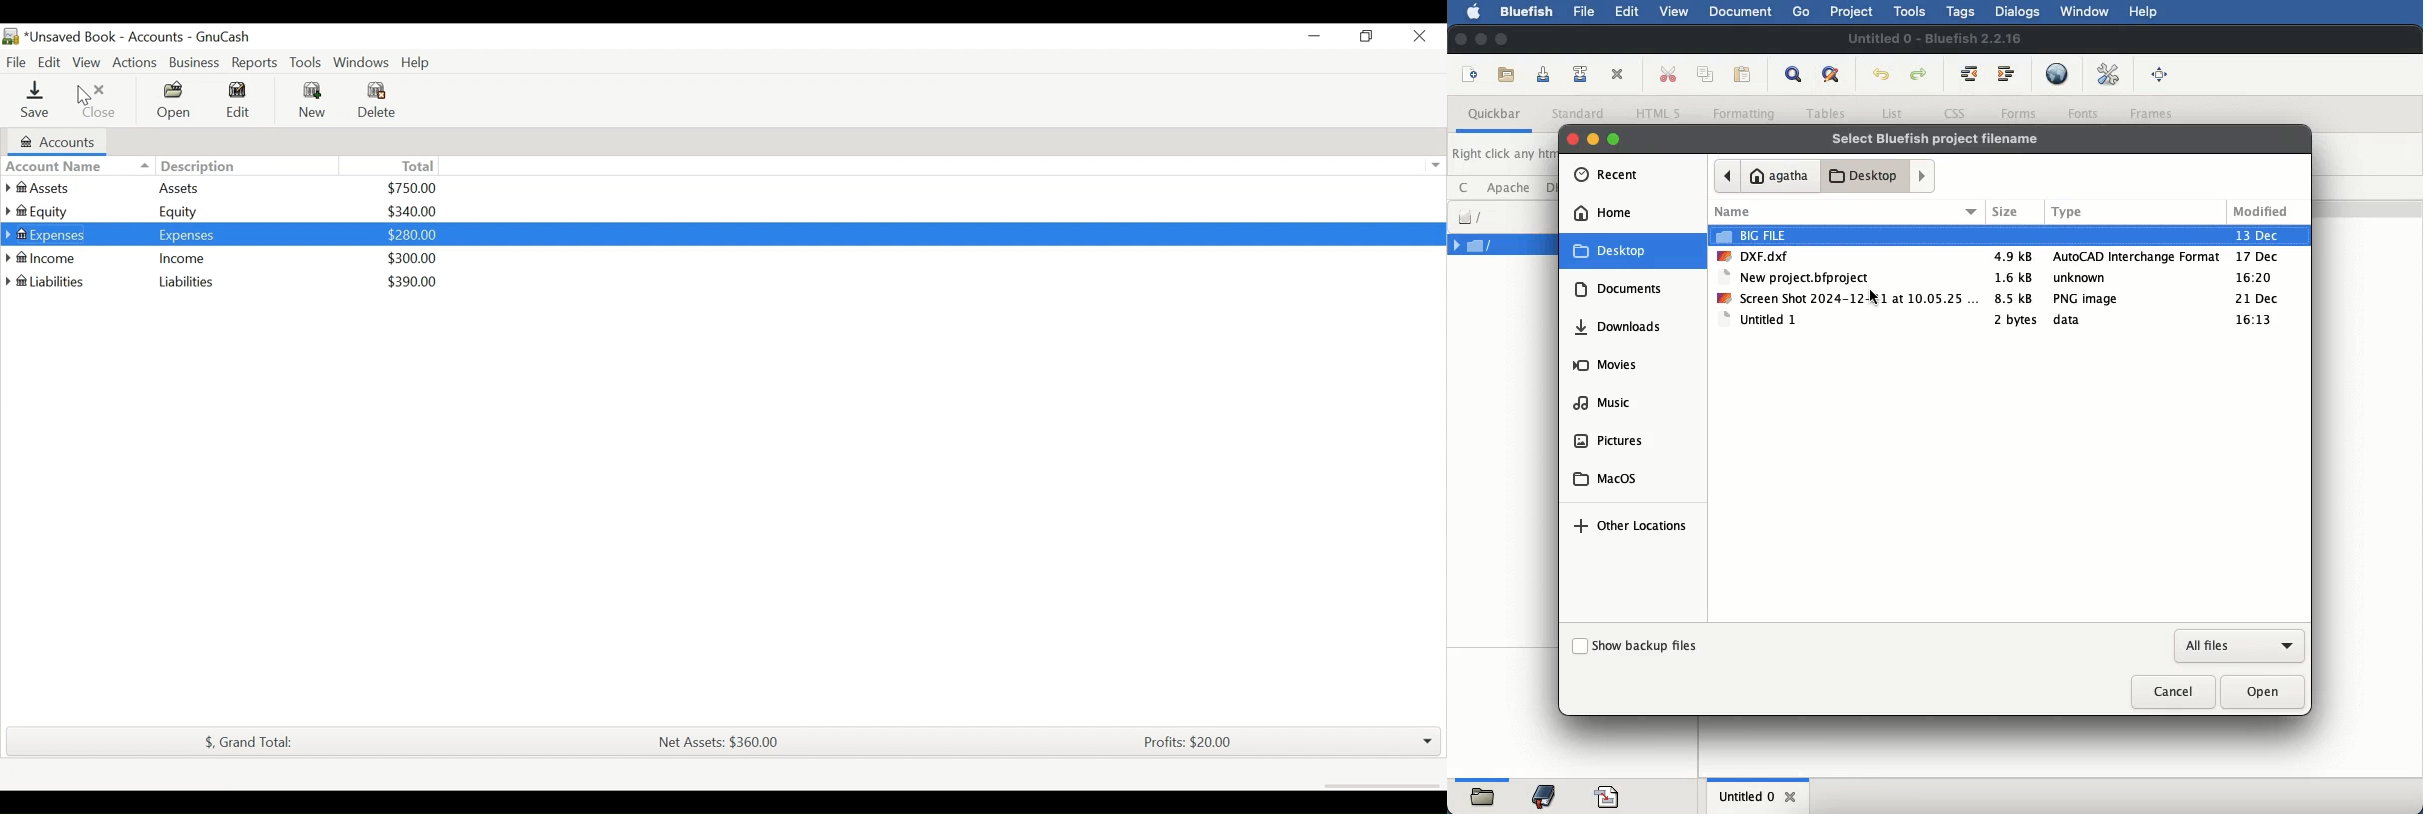  I want to click on Horizontal Scrollbar, so click(1483, 777).